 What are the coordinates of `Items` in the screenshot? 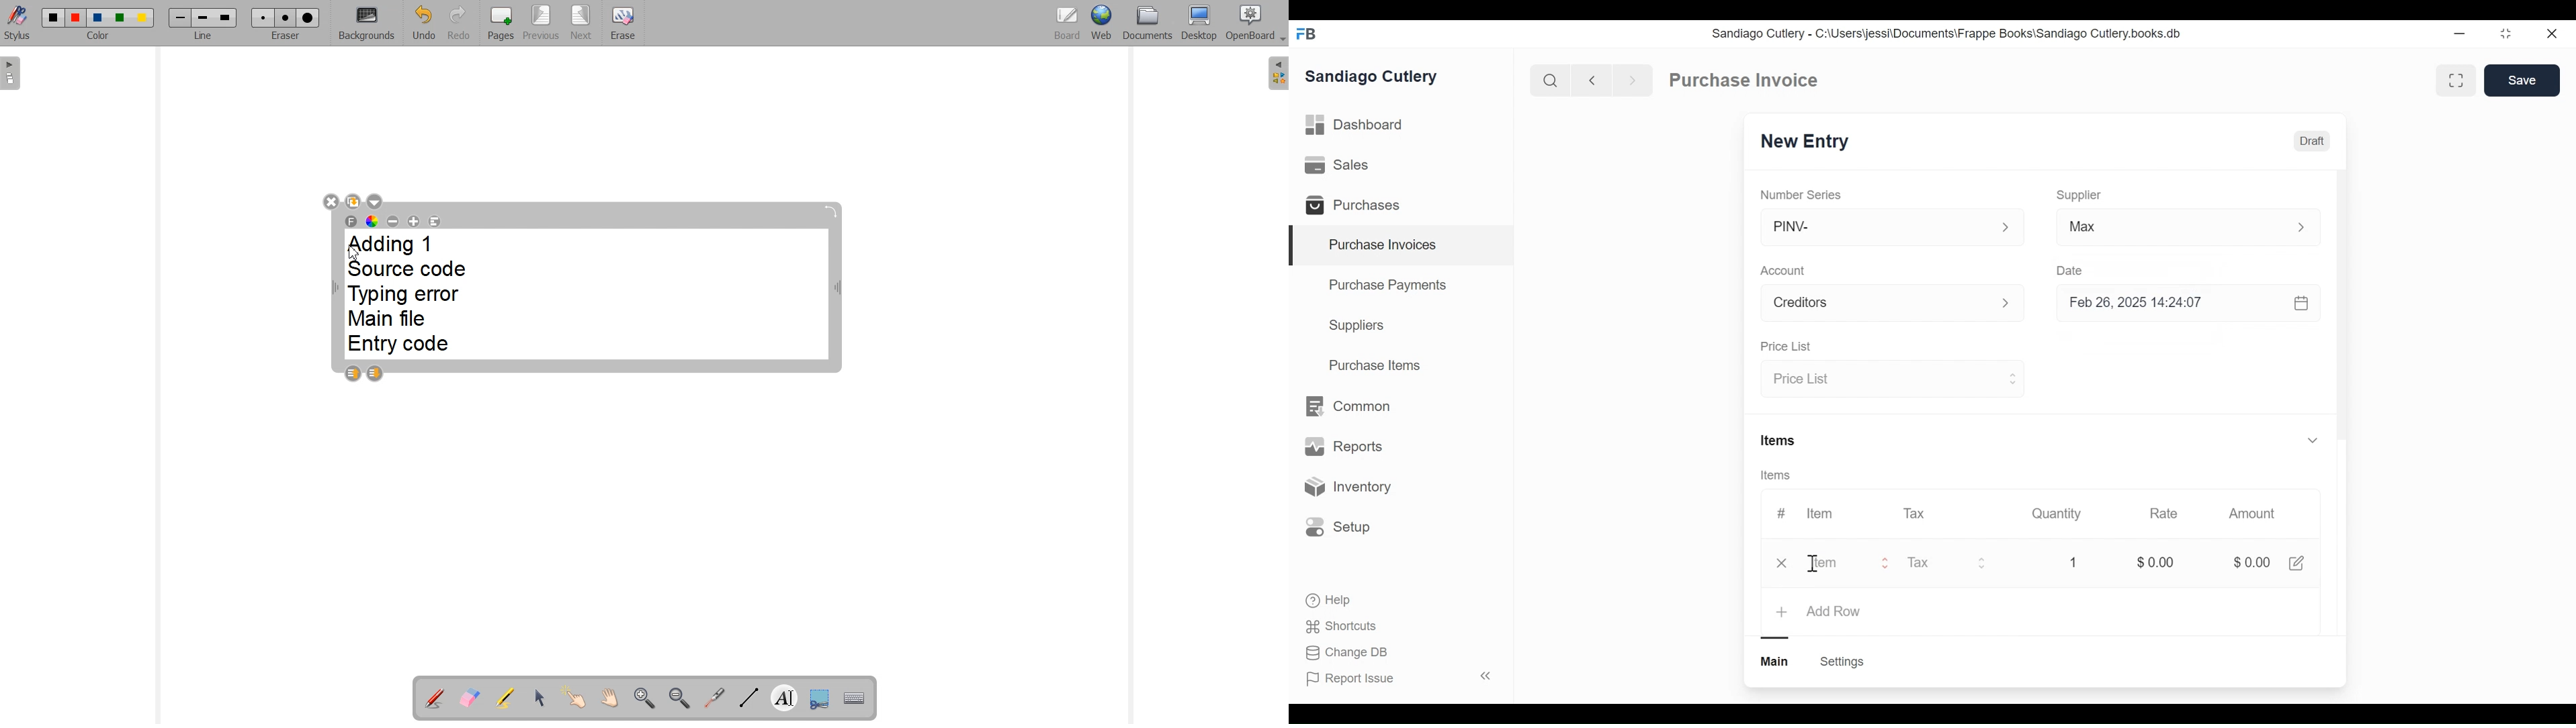 It's located at (1780, 442).